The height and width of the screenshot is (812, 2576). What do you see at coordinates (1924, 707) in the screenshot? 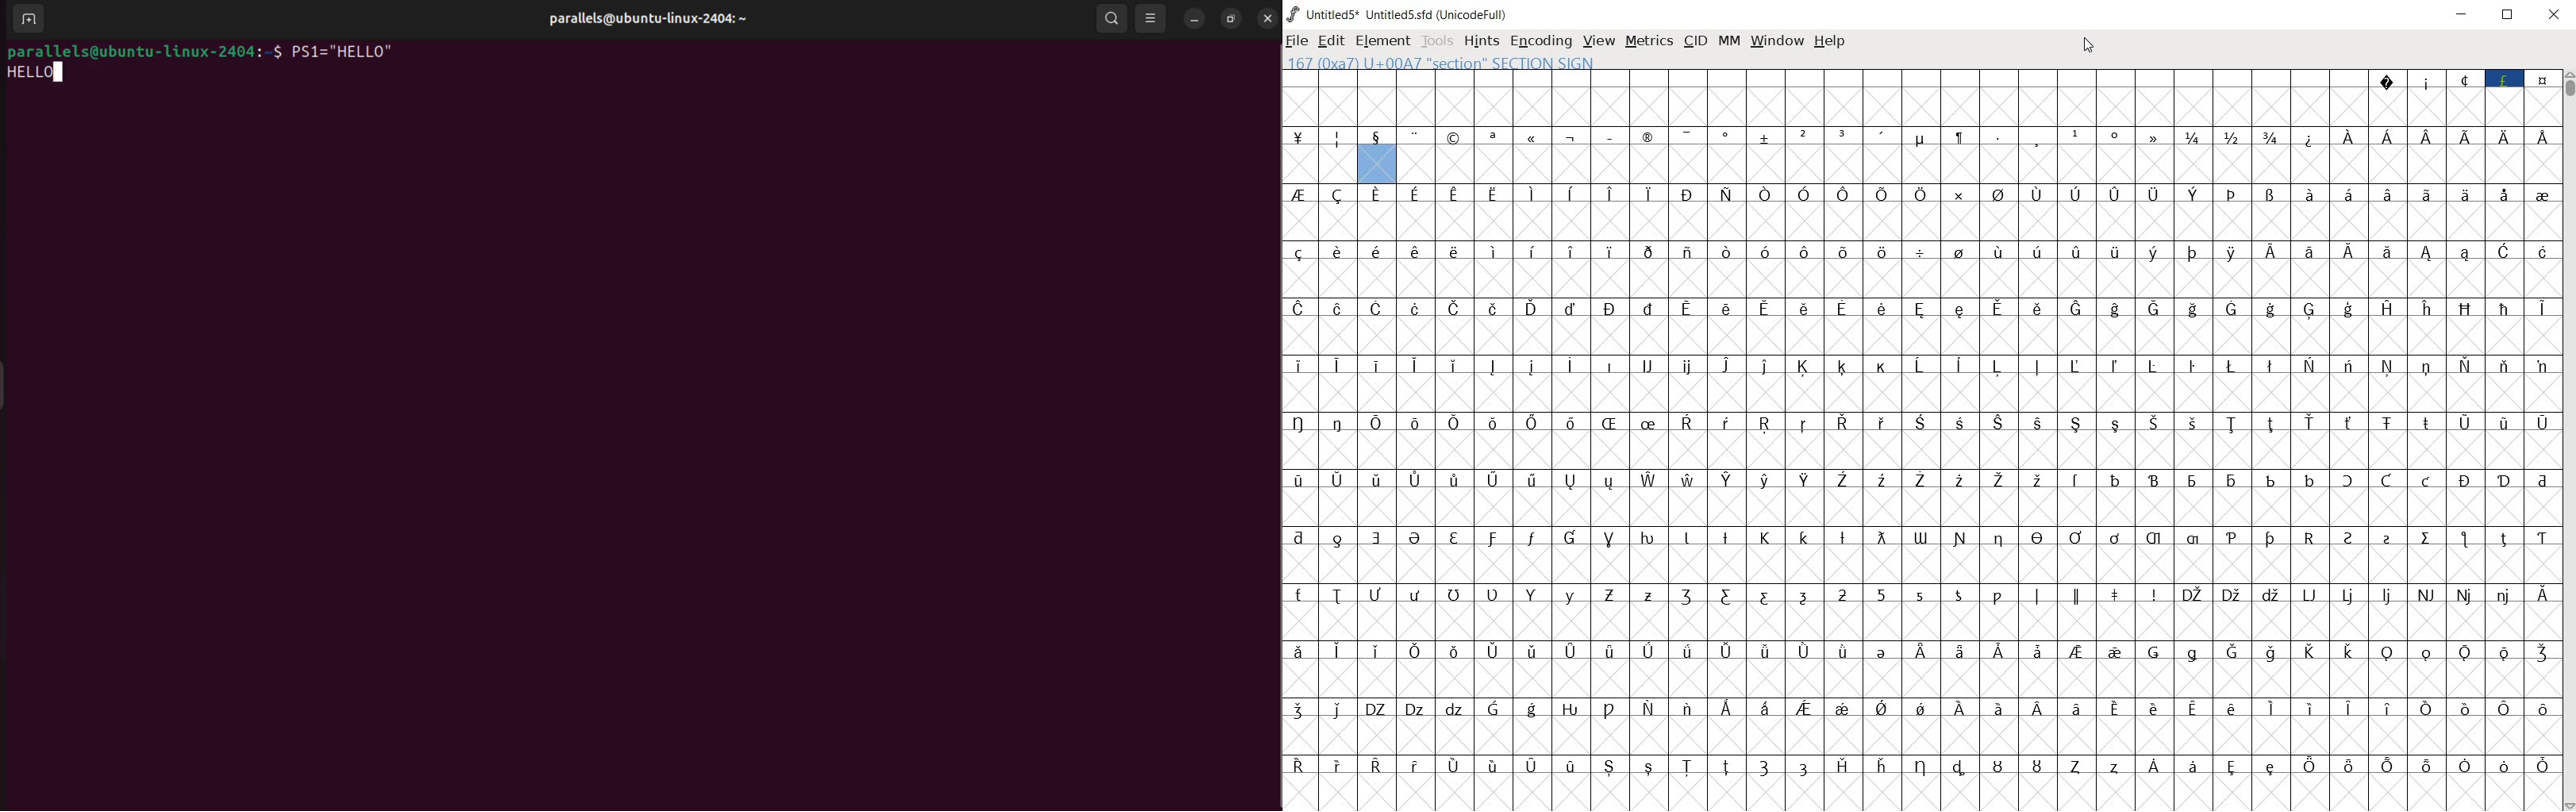
I see `special letters` at bounding box center [1924, 707].